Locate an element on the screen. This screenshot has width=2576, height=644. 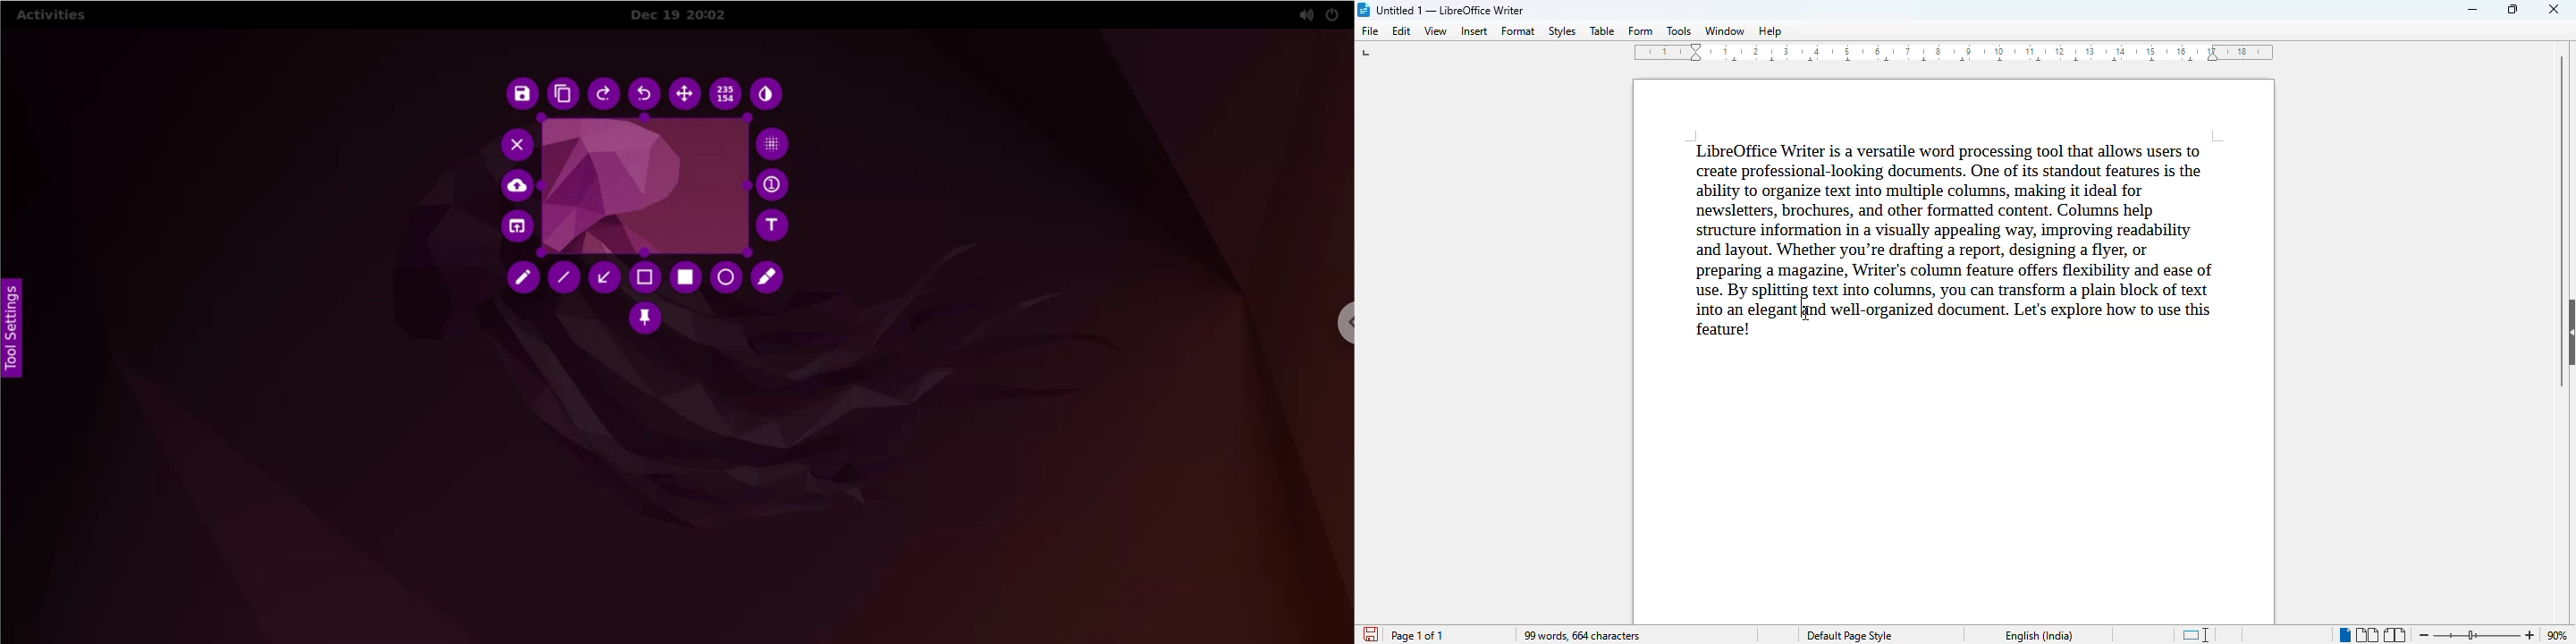
minimize is located at coordinates (2474, 10).